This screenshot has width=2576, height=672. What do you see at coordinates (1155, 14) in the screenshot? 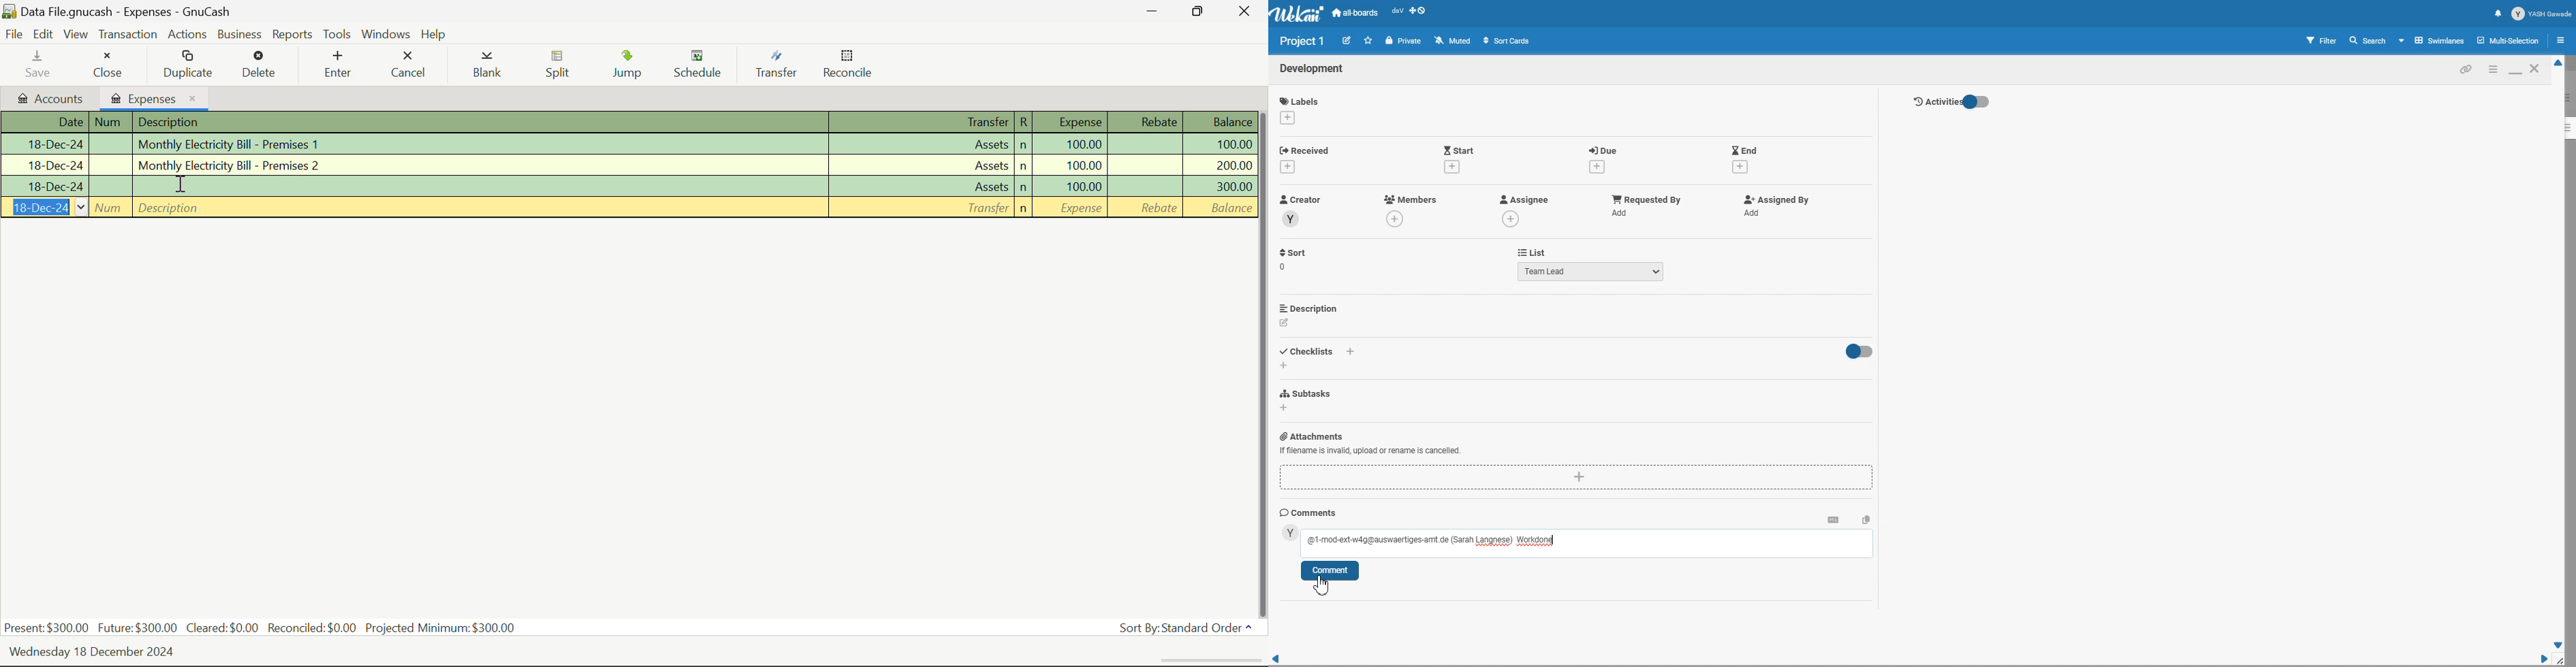
I see `Restore Down` at bounding box center [1155, 14].